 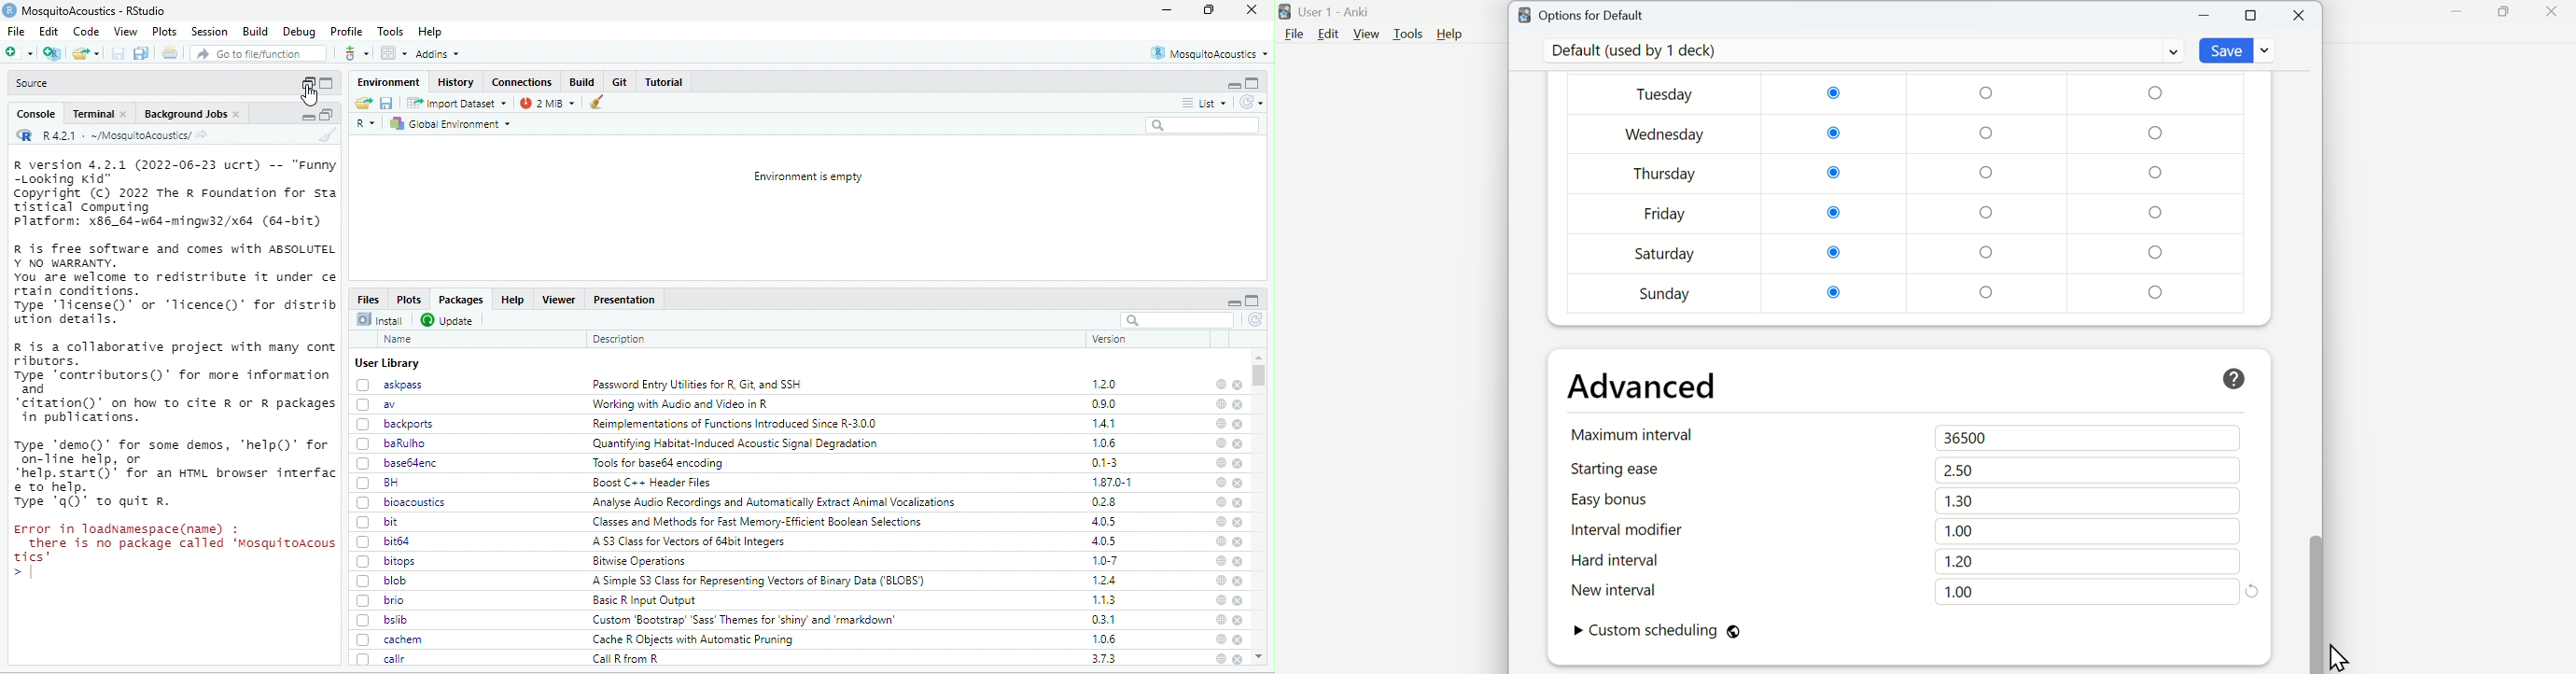 What do you see at coordinates (125, 30) in the screenshot?
I see `View` at bounding box center [125, 30].